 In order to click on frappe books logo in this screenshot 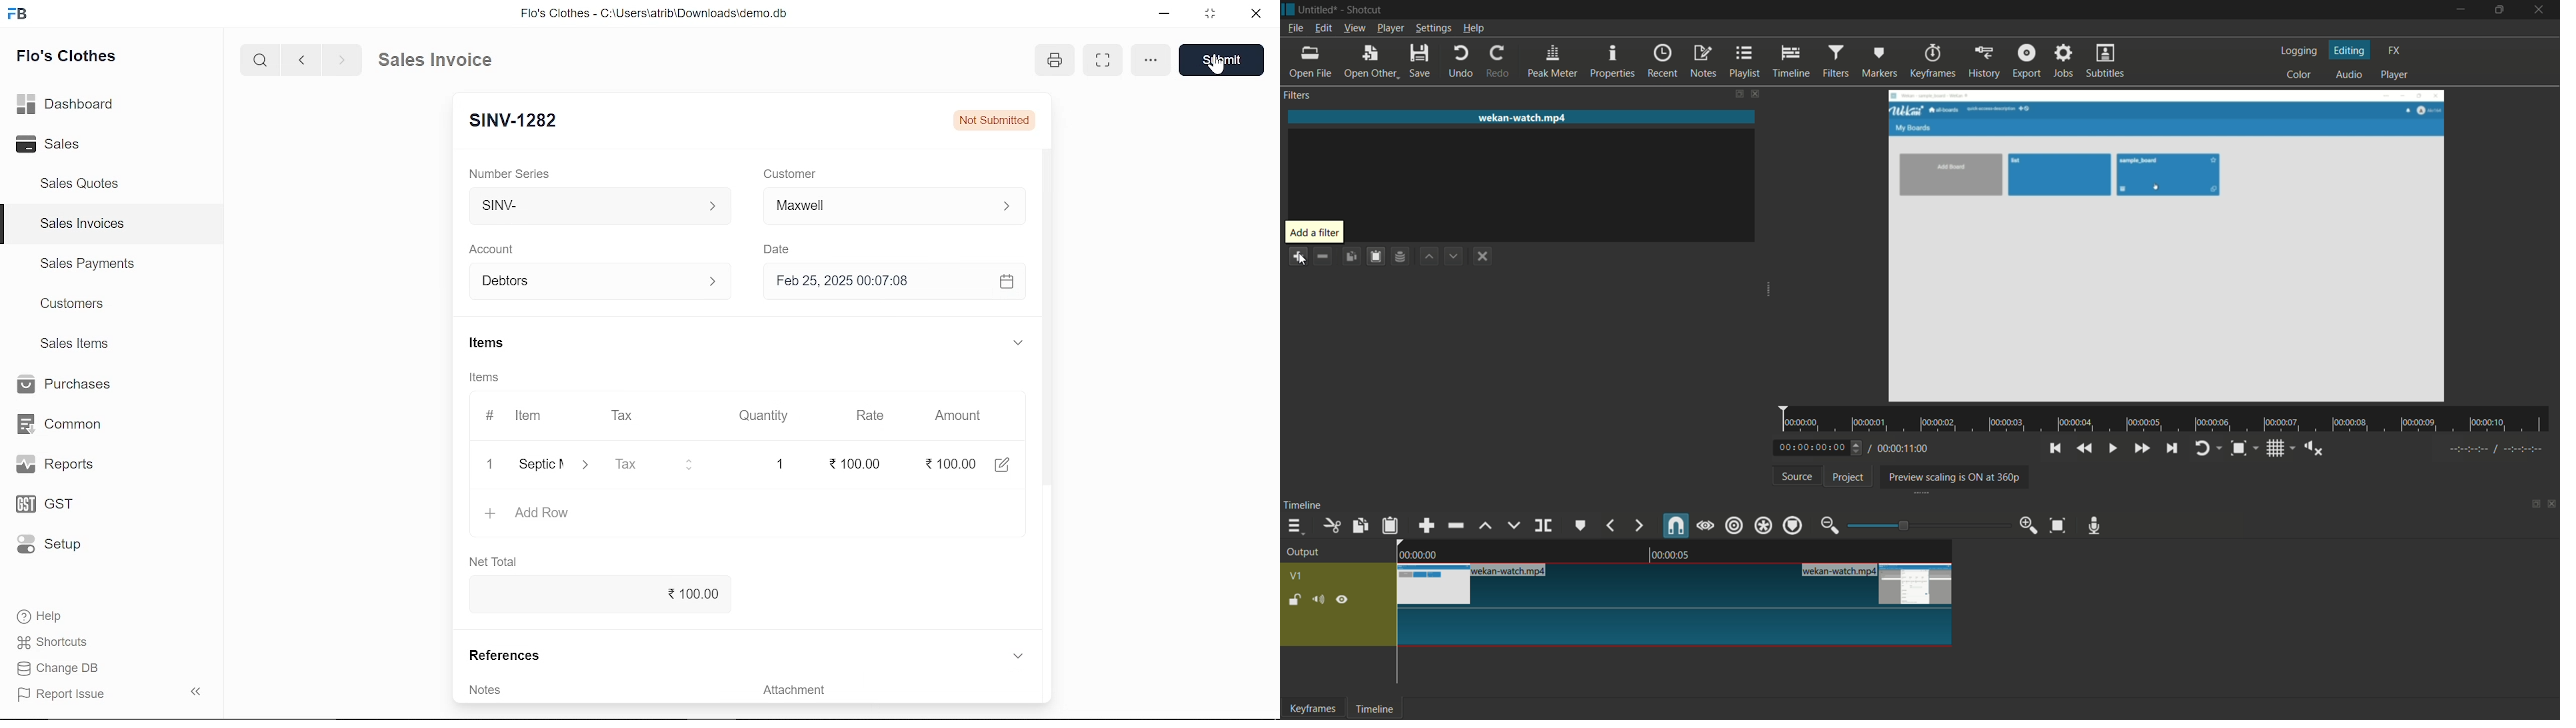, I will do `click(20, 17)`.